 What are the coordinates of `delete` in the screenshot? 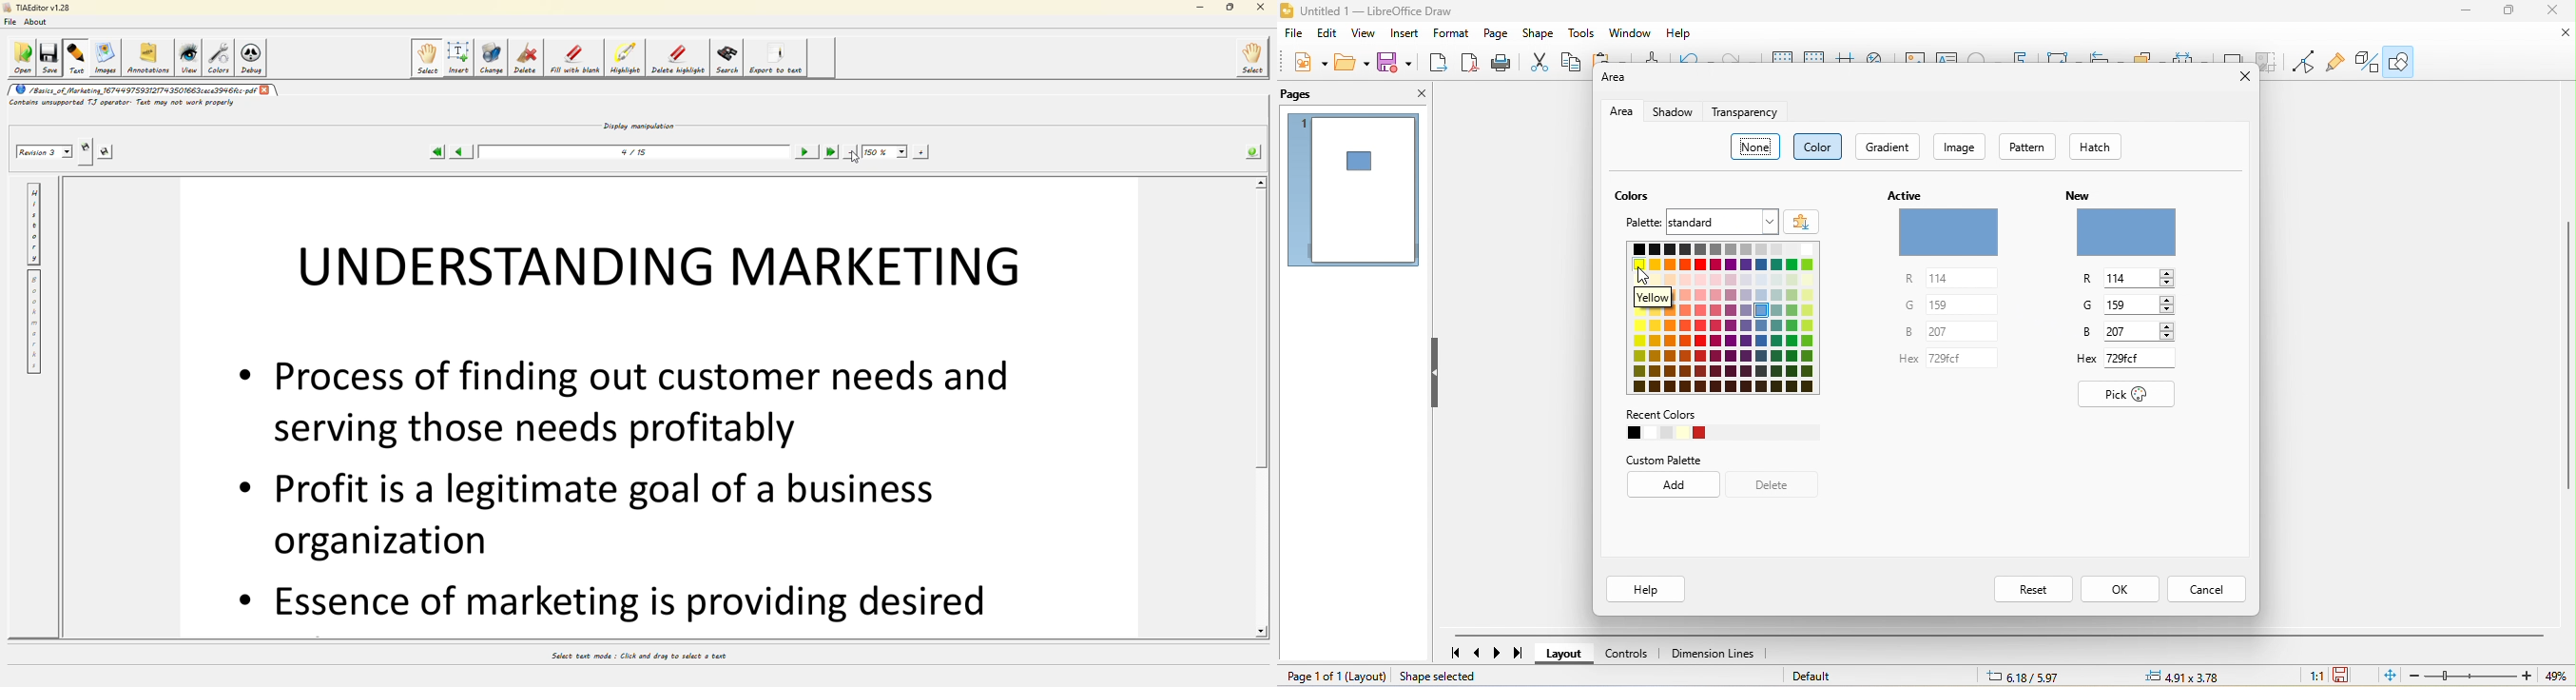 It's located at (1777, 484).